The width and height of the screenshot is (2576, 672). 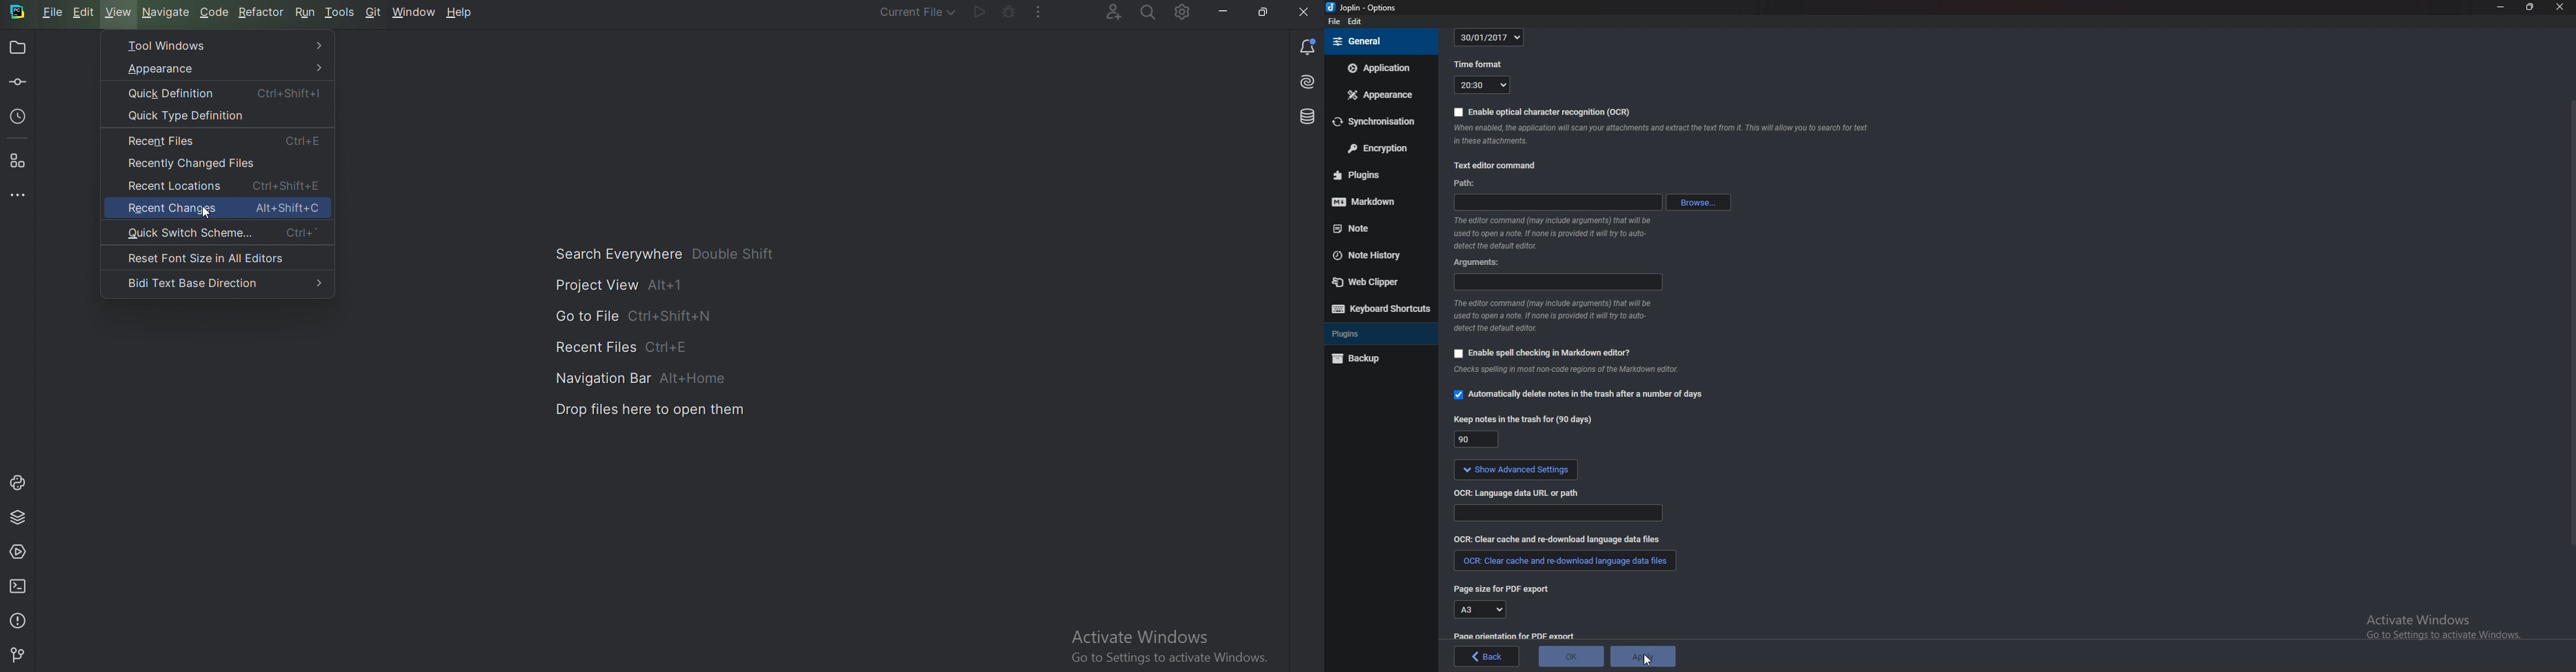 What do you see at coordinates (2559, 7) in the screenshot?
I see `close` at bounding box center [2559, 7].